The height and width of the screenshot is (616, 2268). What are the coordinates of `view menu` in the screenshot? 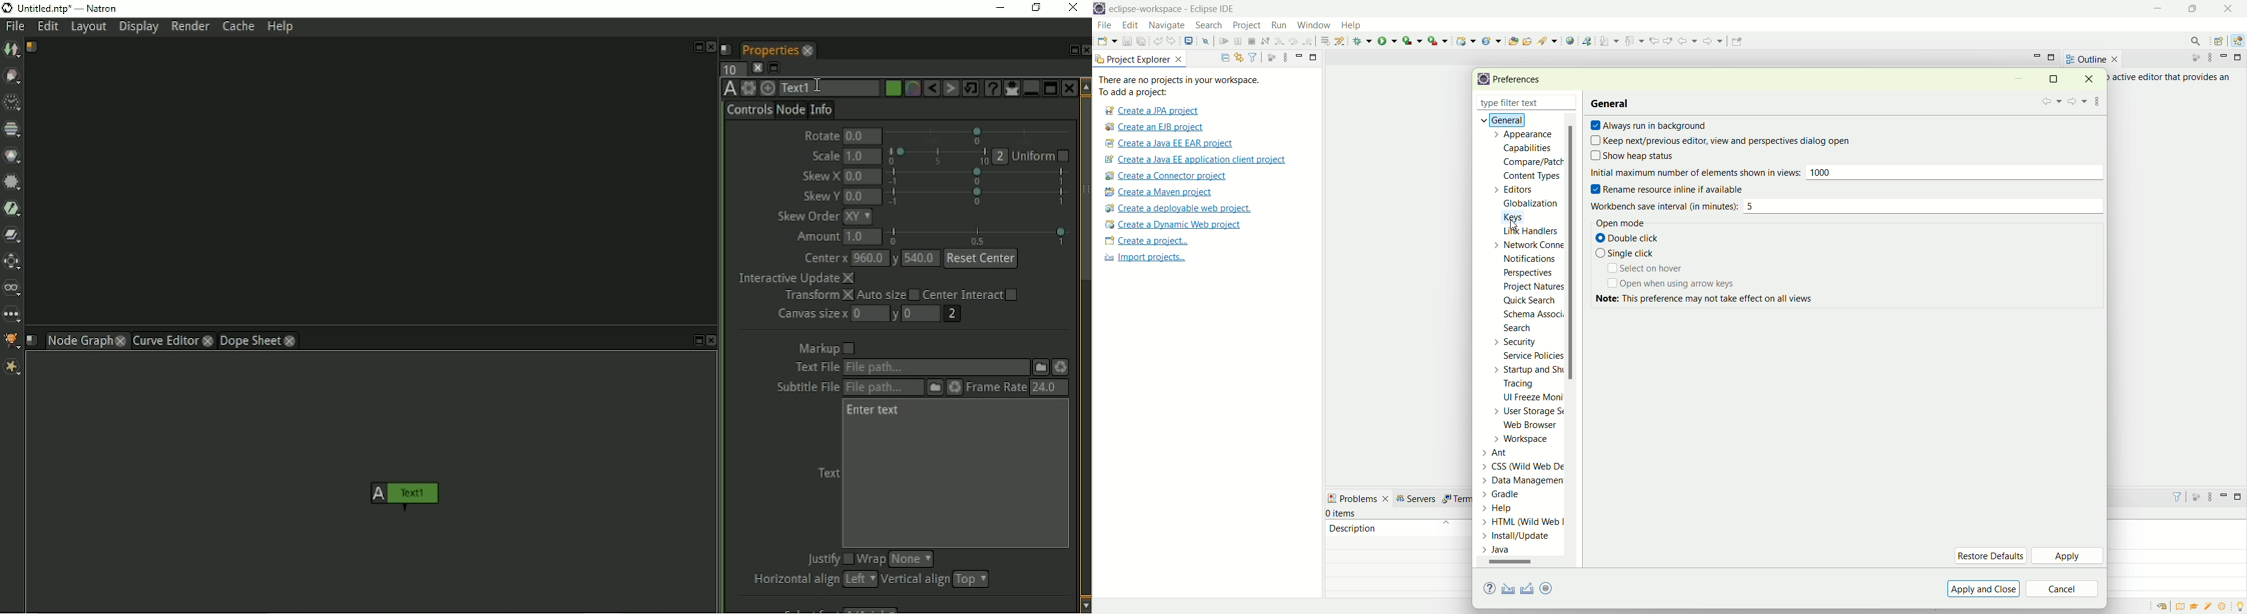 It's located at (1284, 57).